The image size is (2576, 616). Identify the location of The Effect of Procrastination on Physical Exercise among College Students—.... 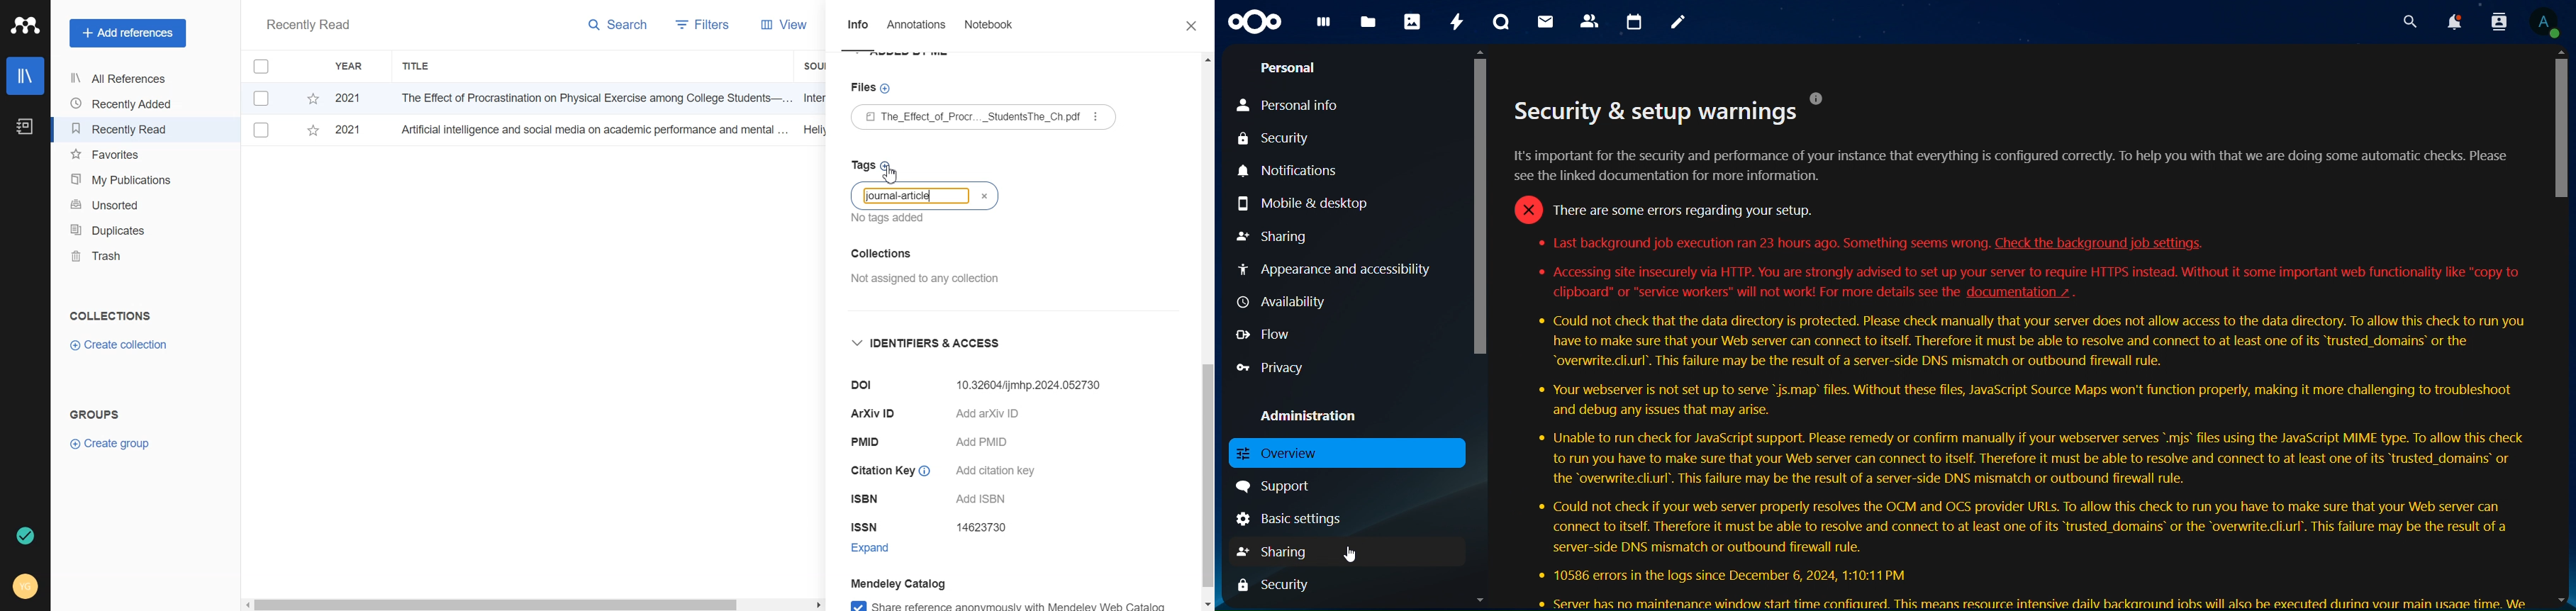
(592, 97).